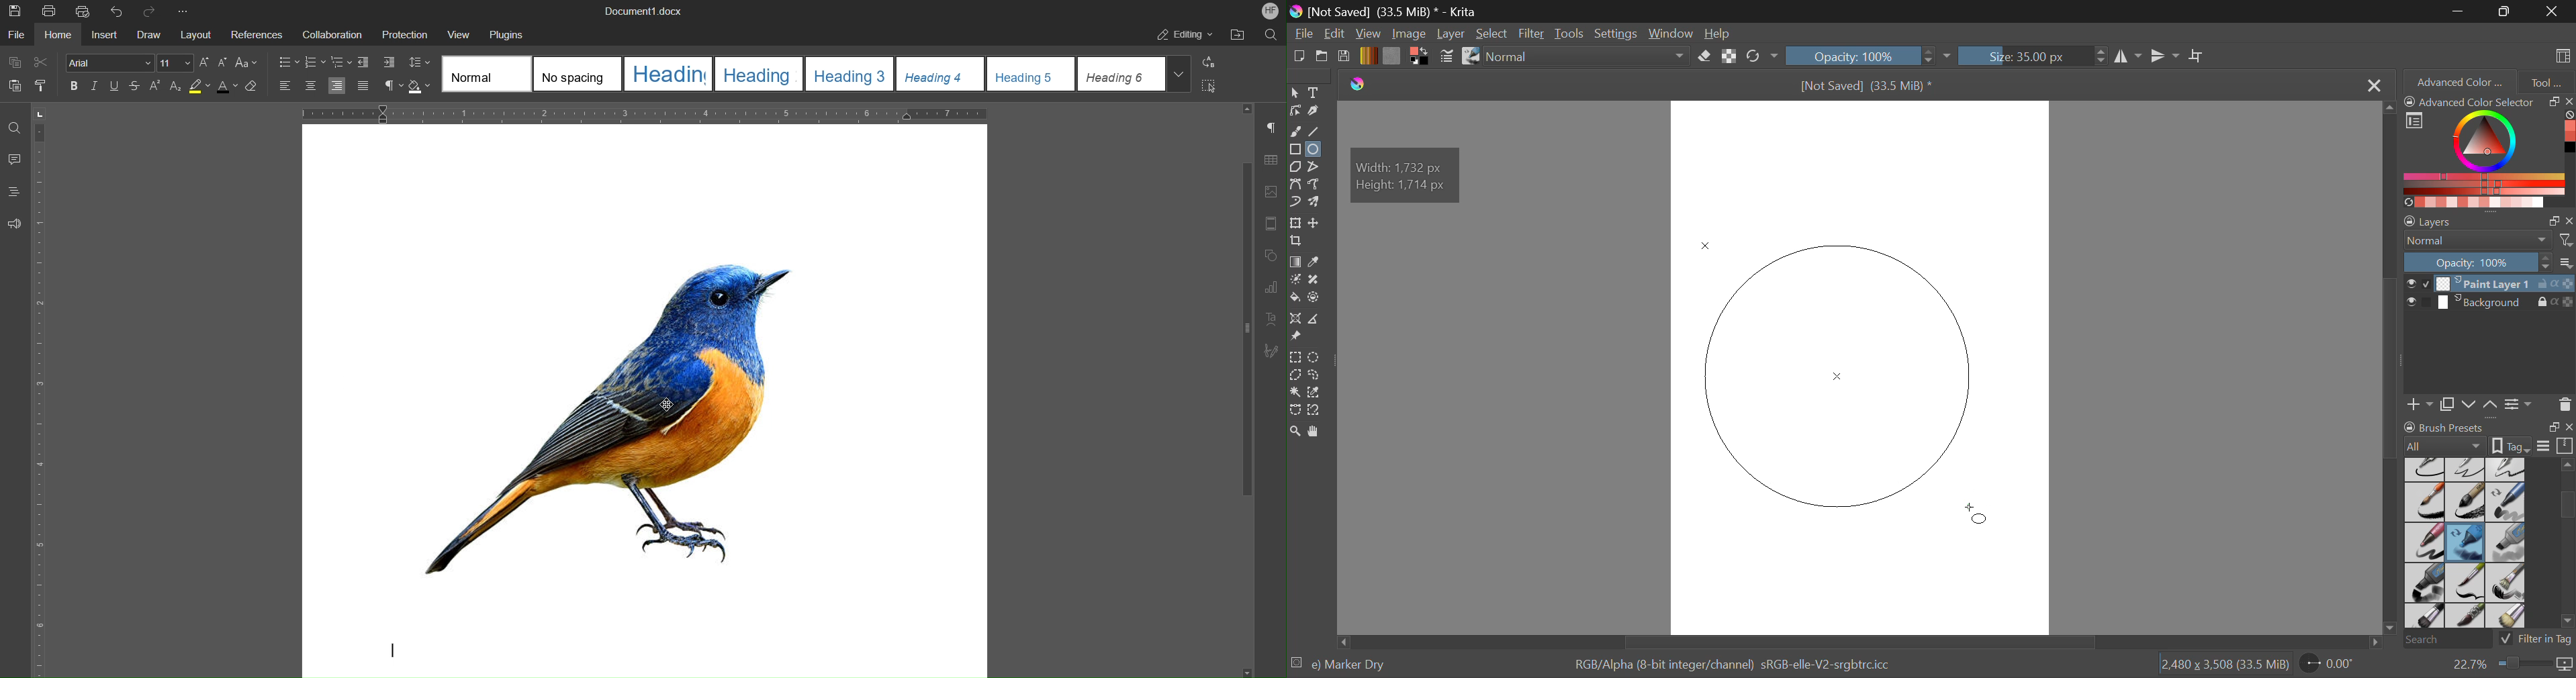  I want to click on Layer Opacity, so click(2489, 262).